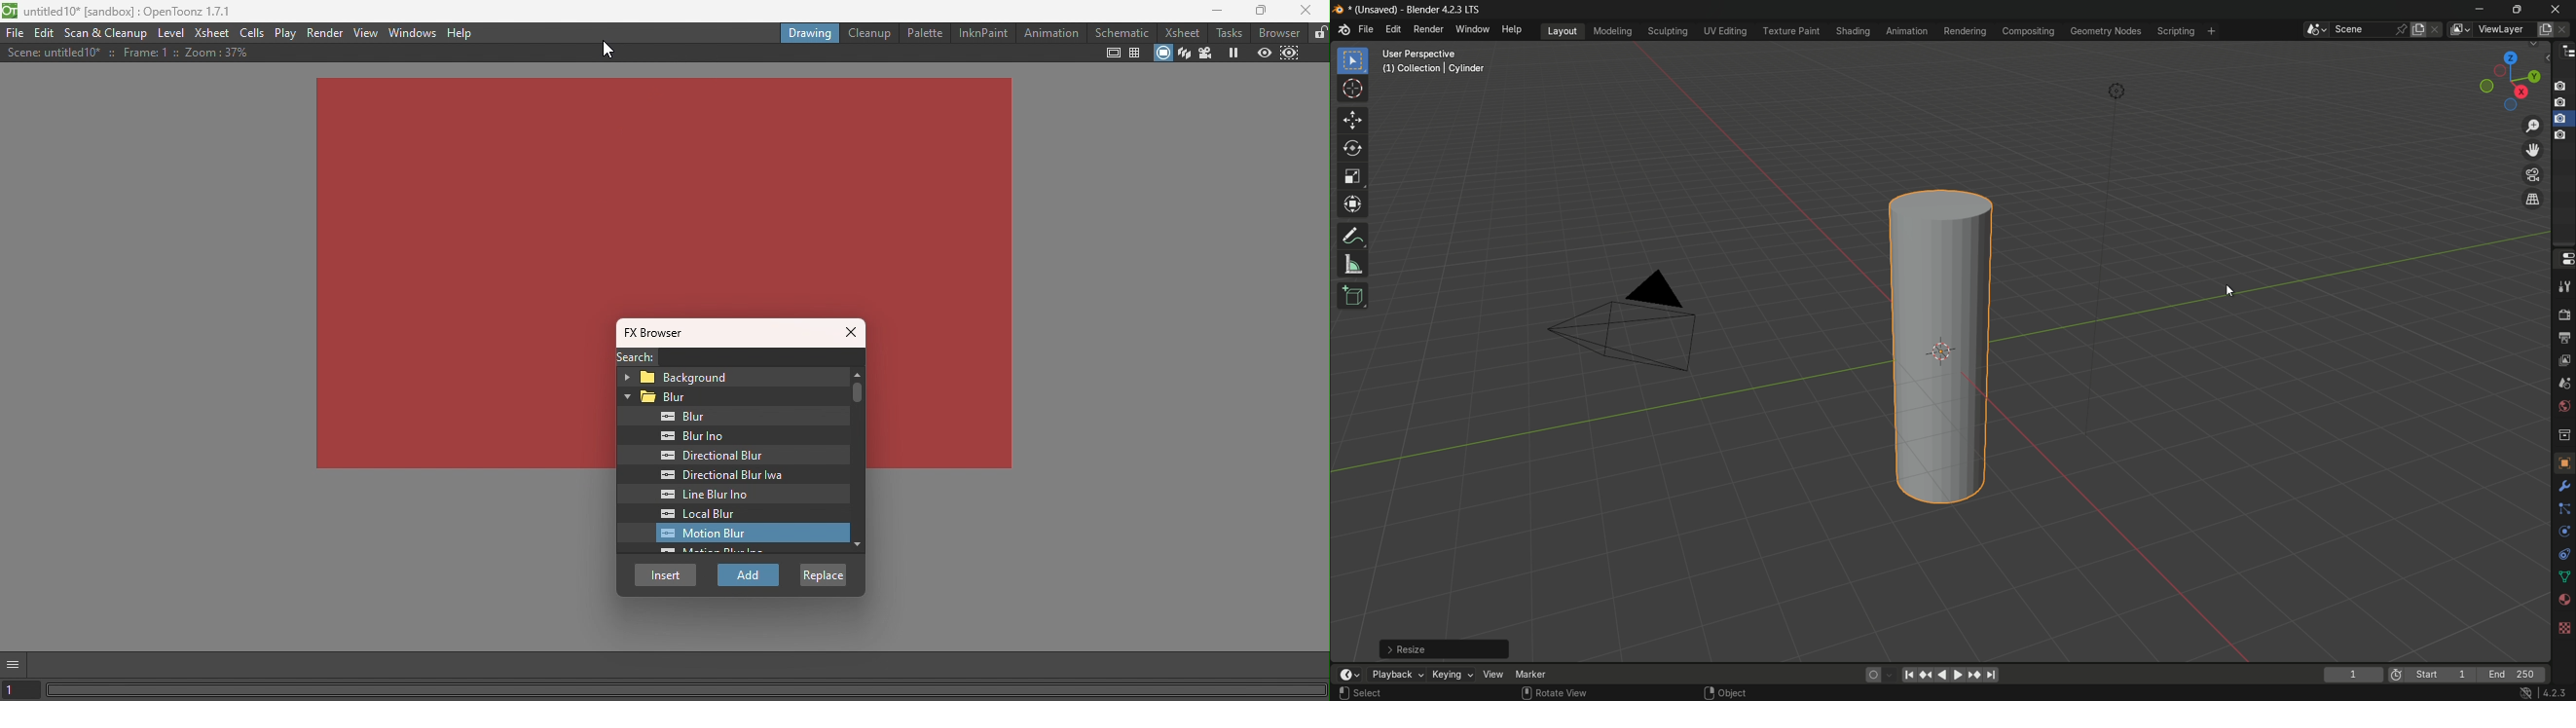 This screenshot has width=2576, height=728. I want to click on toggle camera view, so click(2531, 173).